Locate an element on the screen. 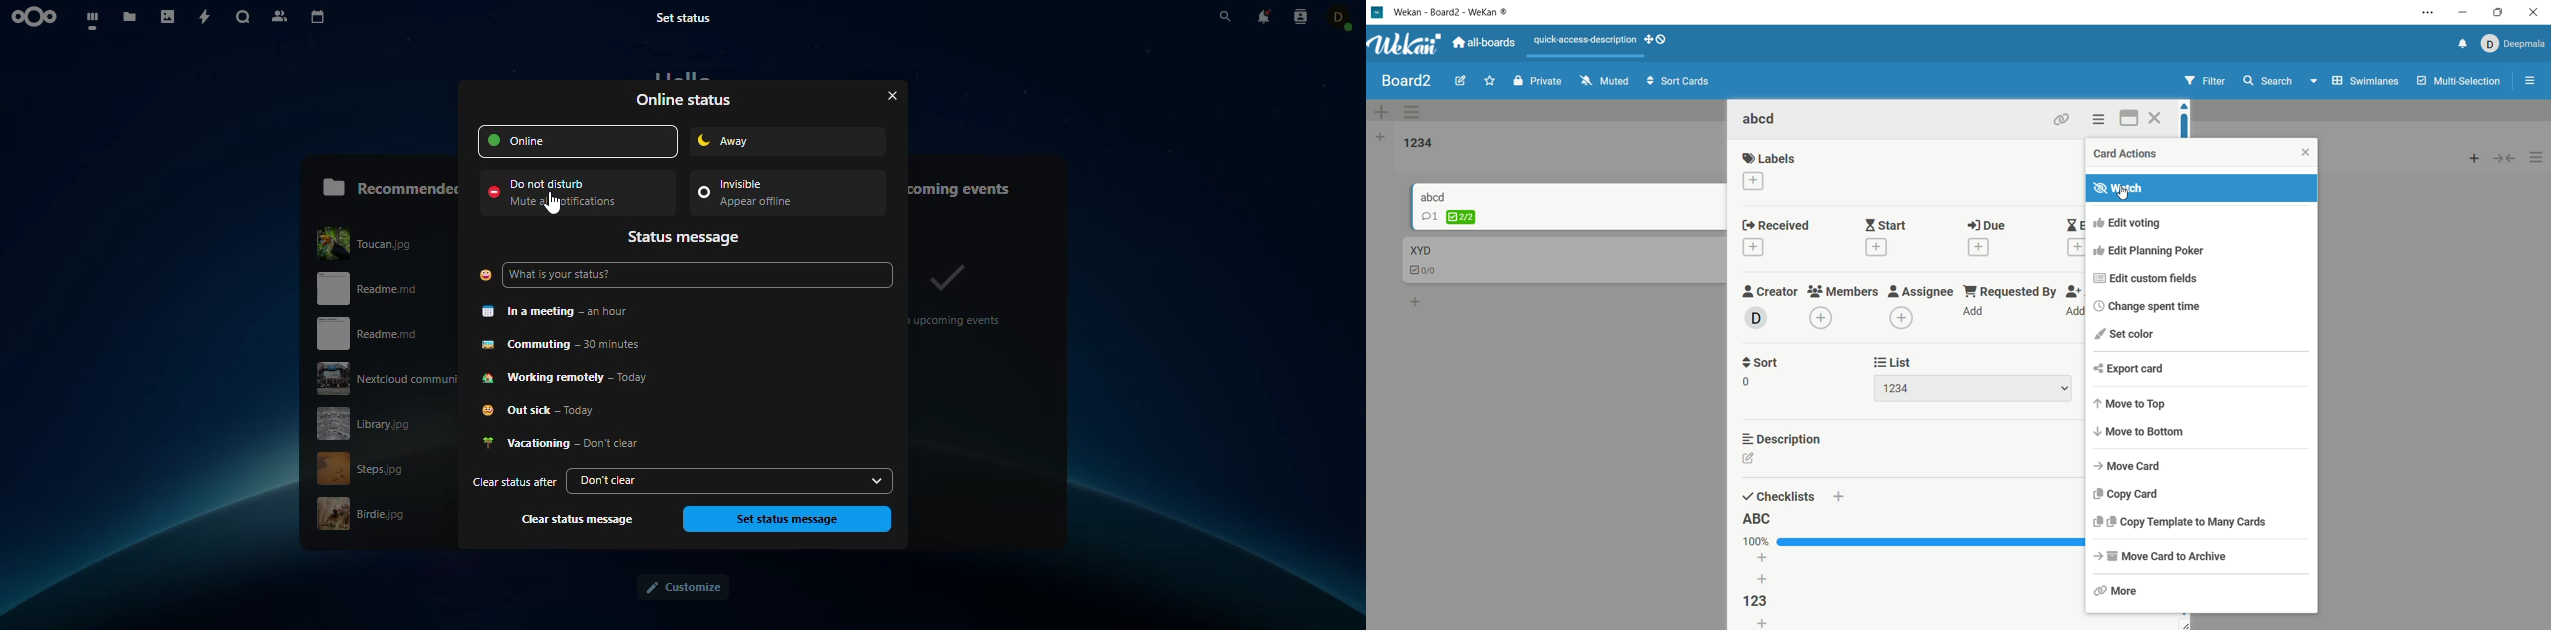 This screenshot has height=644, width=2576. checklists is located at coordinates (1778, 495).